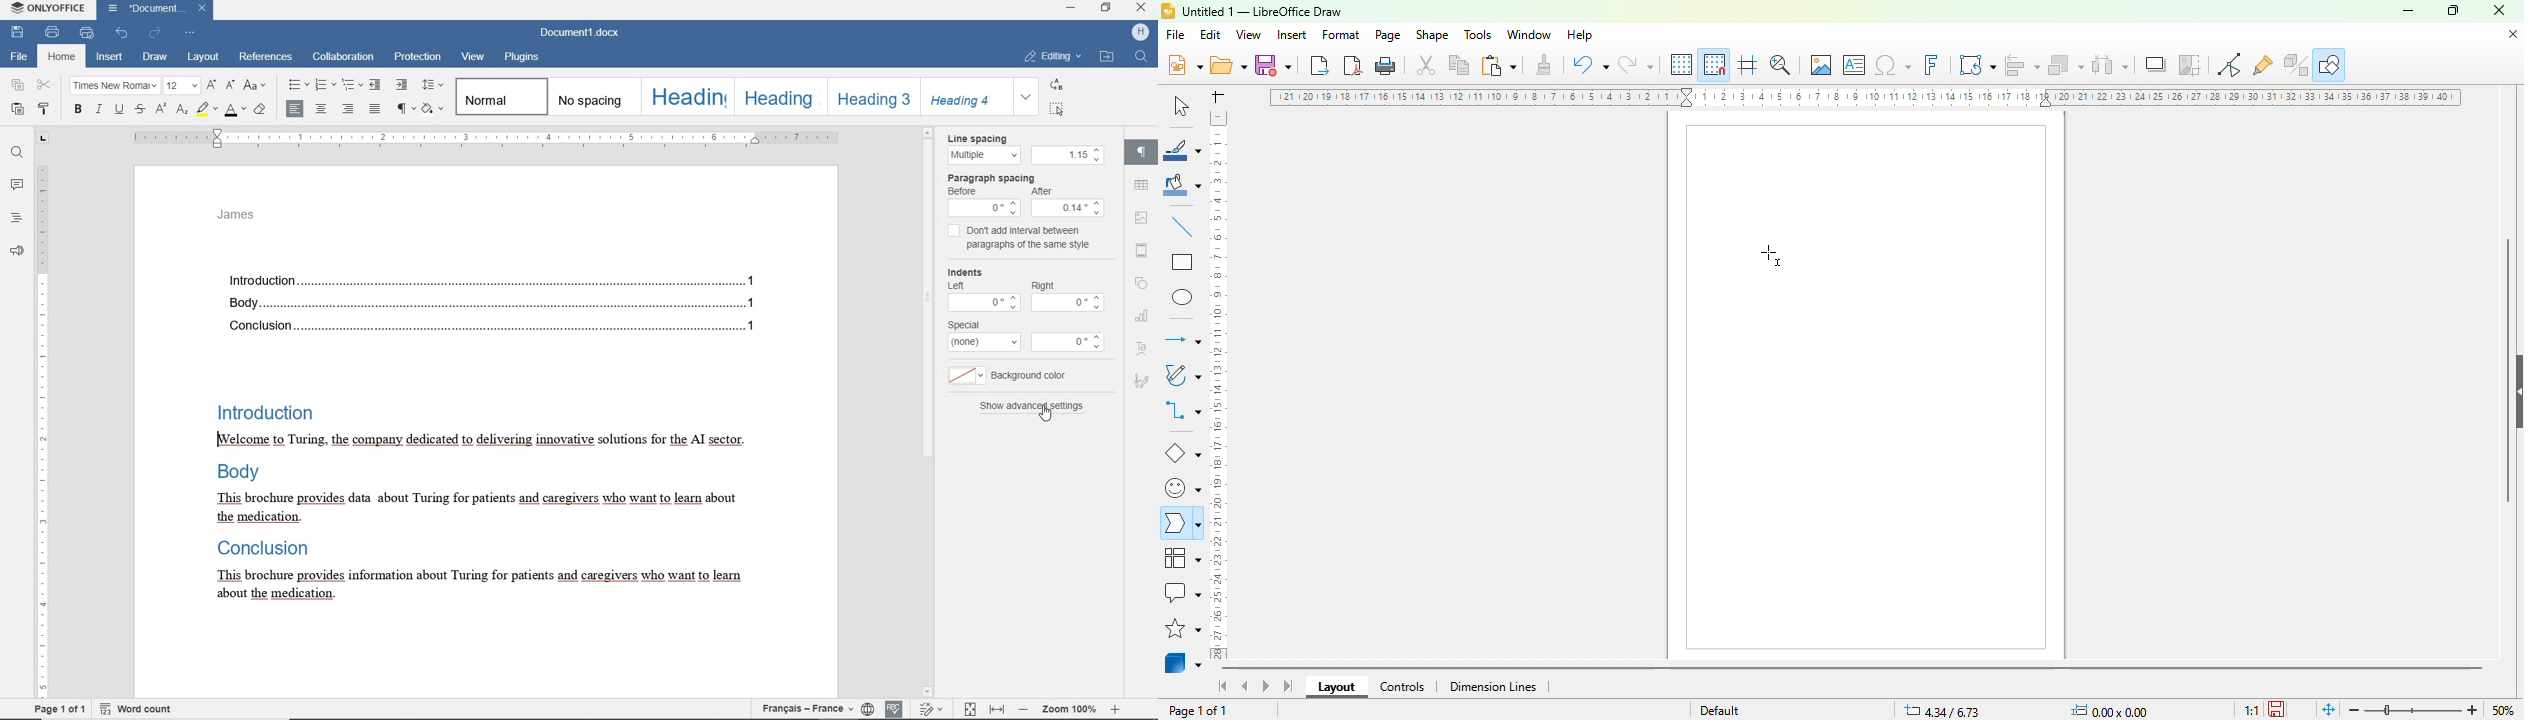 The height and width of the screenshot is (728, 2548). I want to click on undo, so click(1590, 64).